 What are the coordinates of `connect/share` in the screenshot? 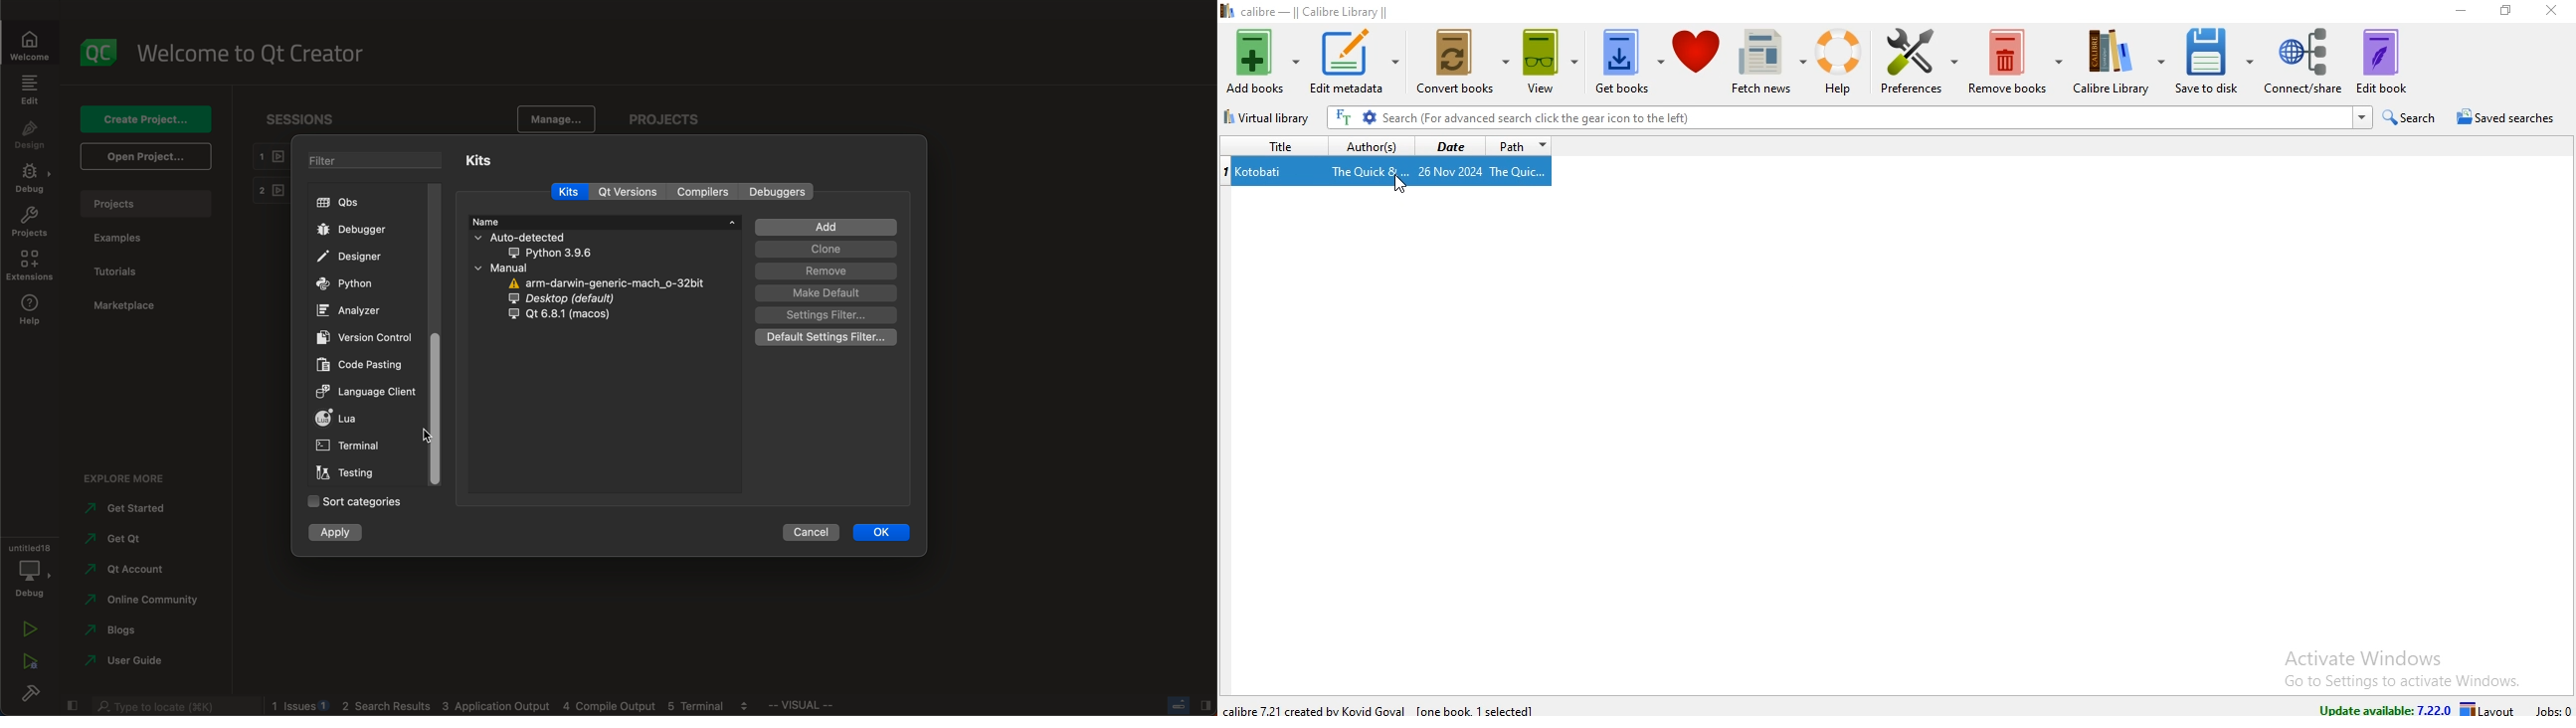 It's located at (2303, 61).